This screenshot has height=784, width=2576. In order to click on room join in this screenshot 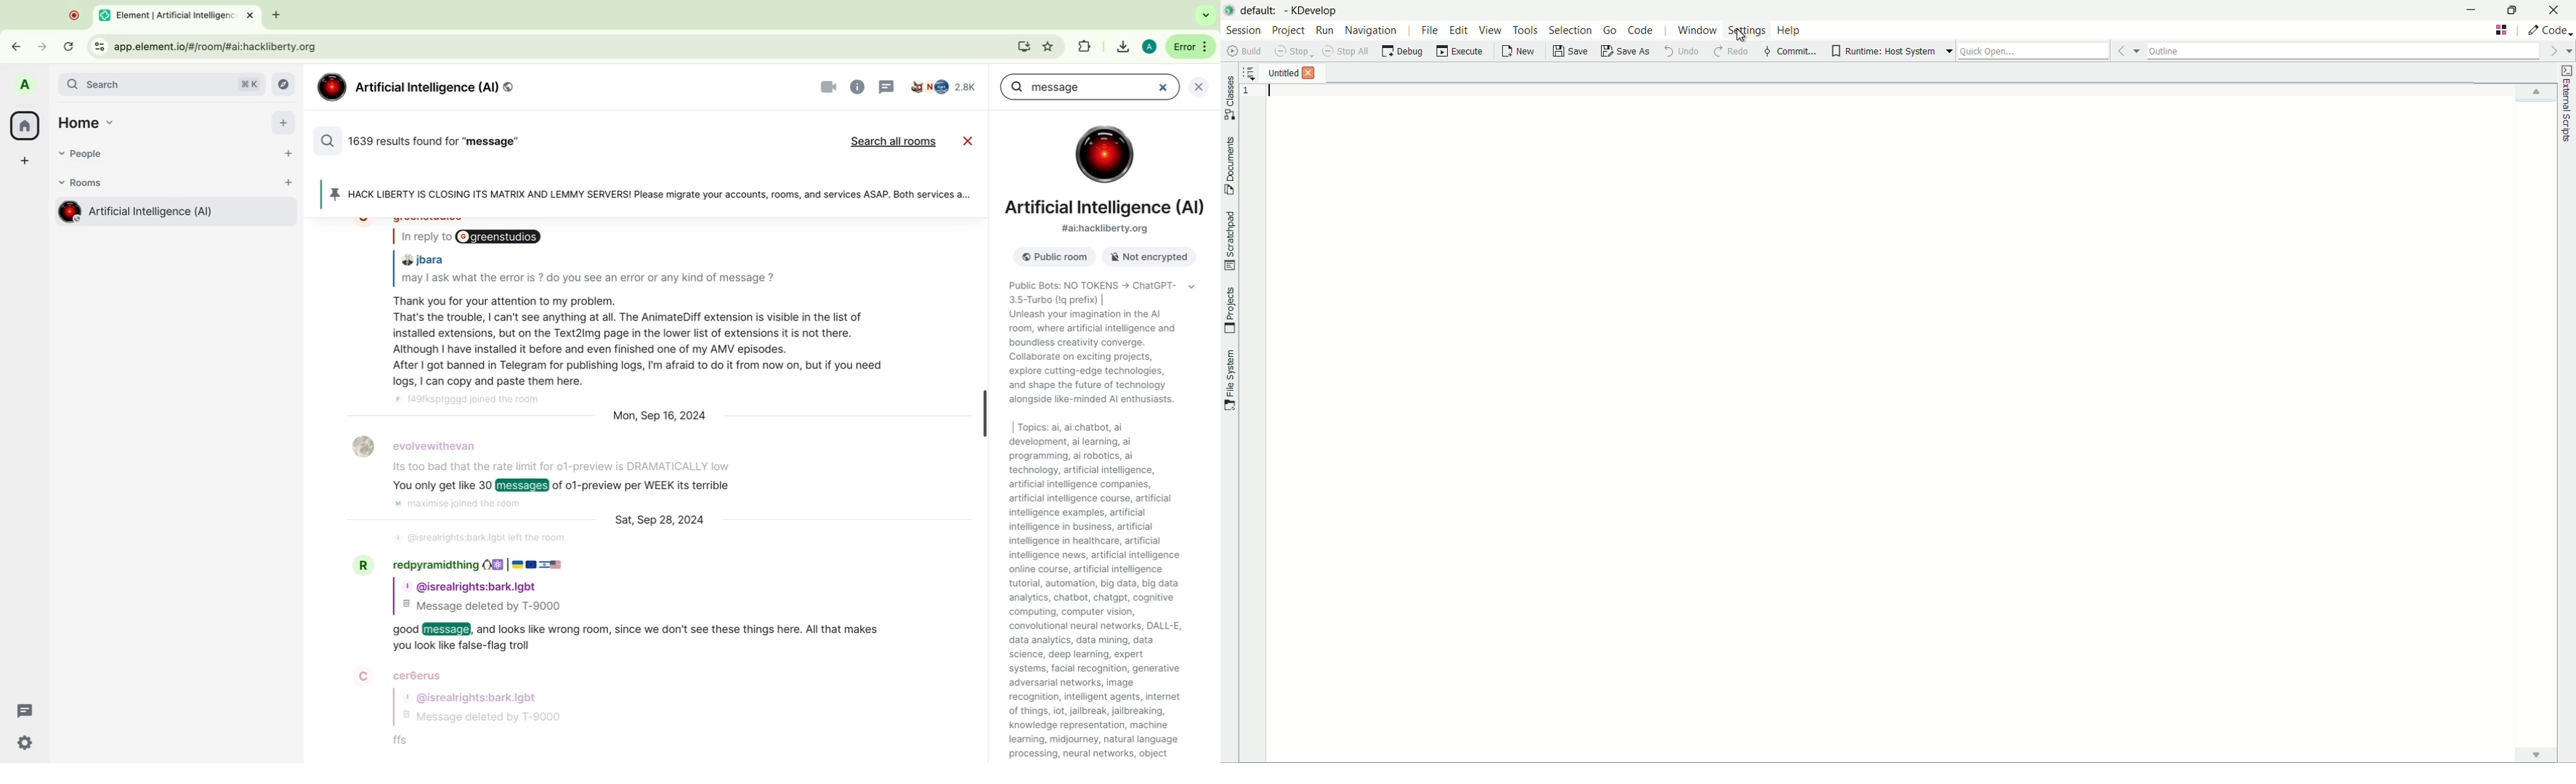, I will do `click(482, 539)`.